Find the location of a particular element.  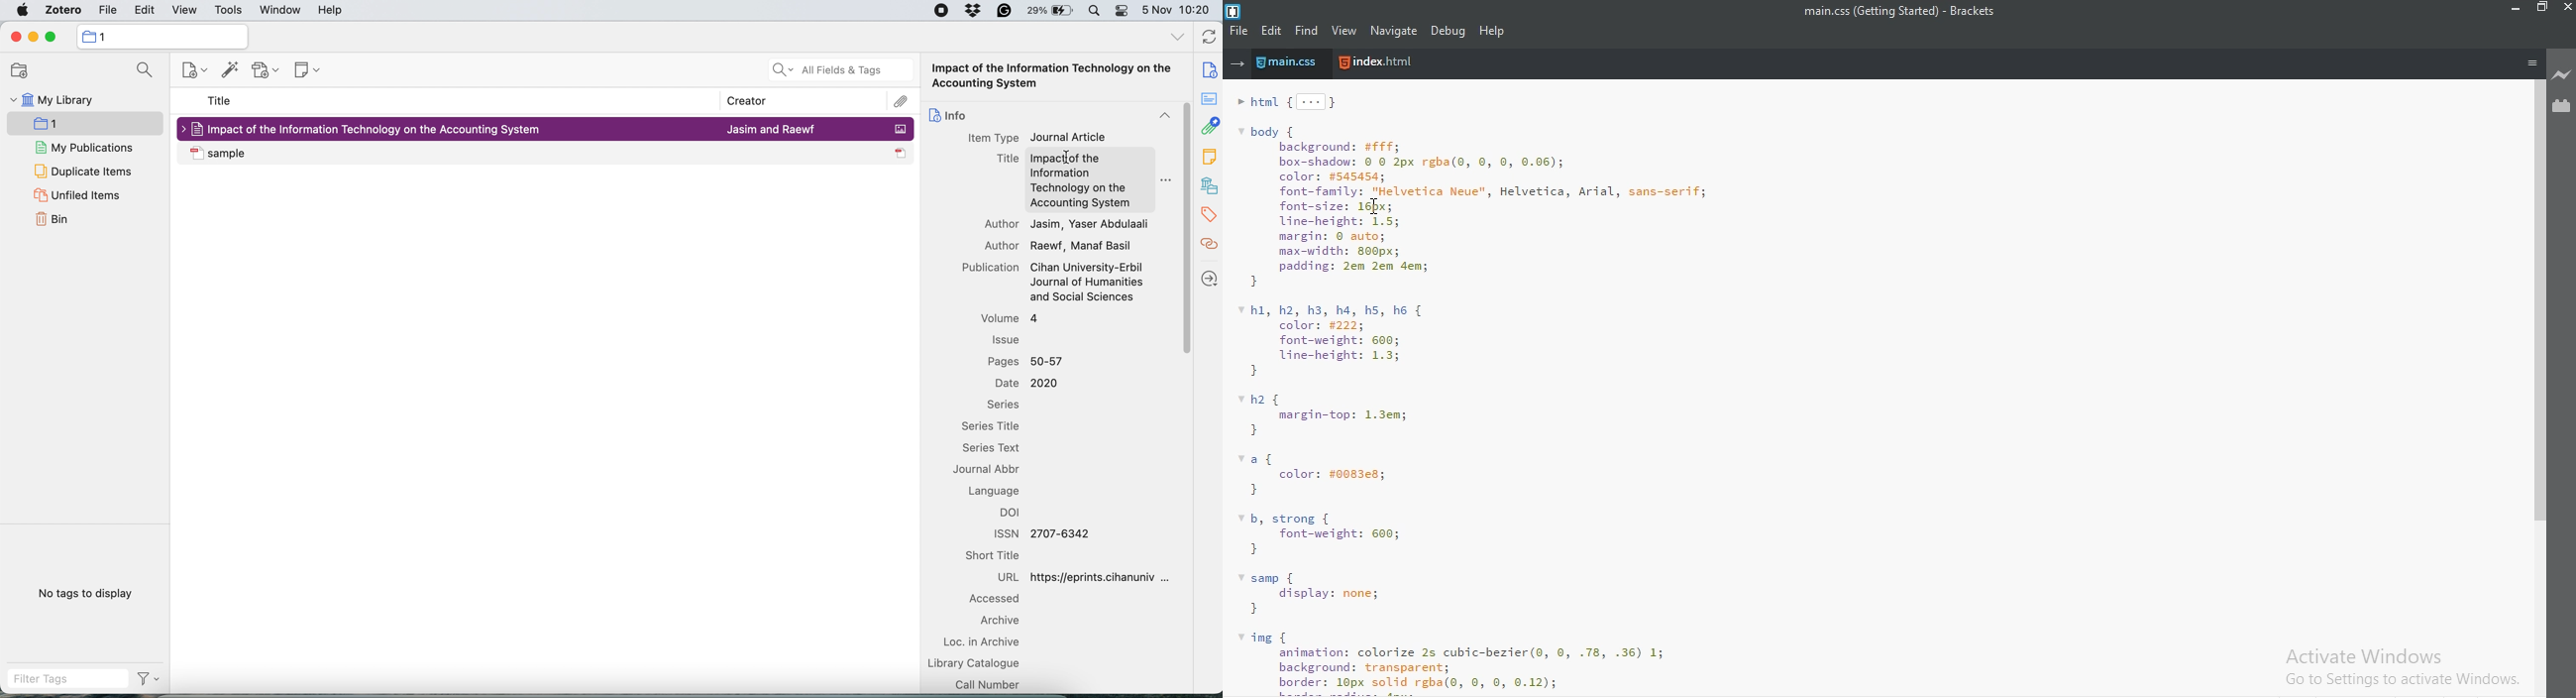

Impact of the Information Technology on the Accounting System is located at coordinates (376, 130).